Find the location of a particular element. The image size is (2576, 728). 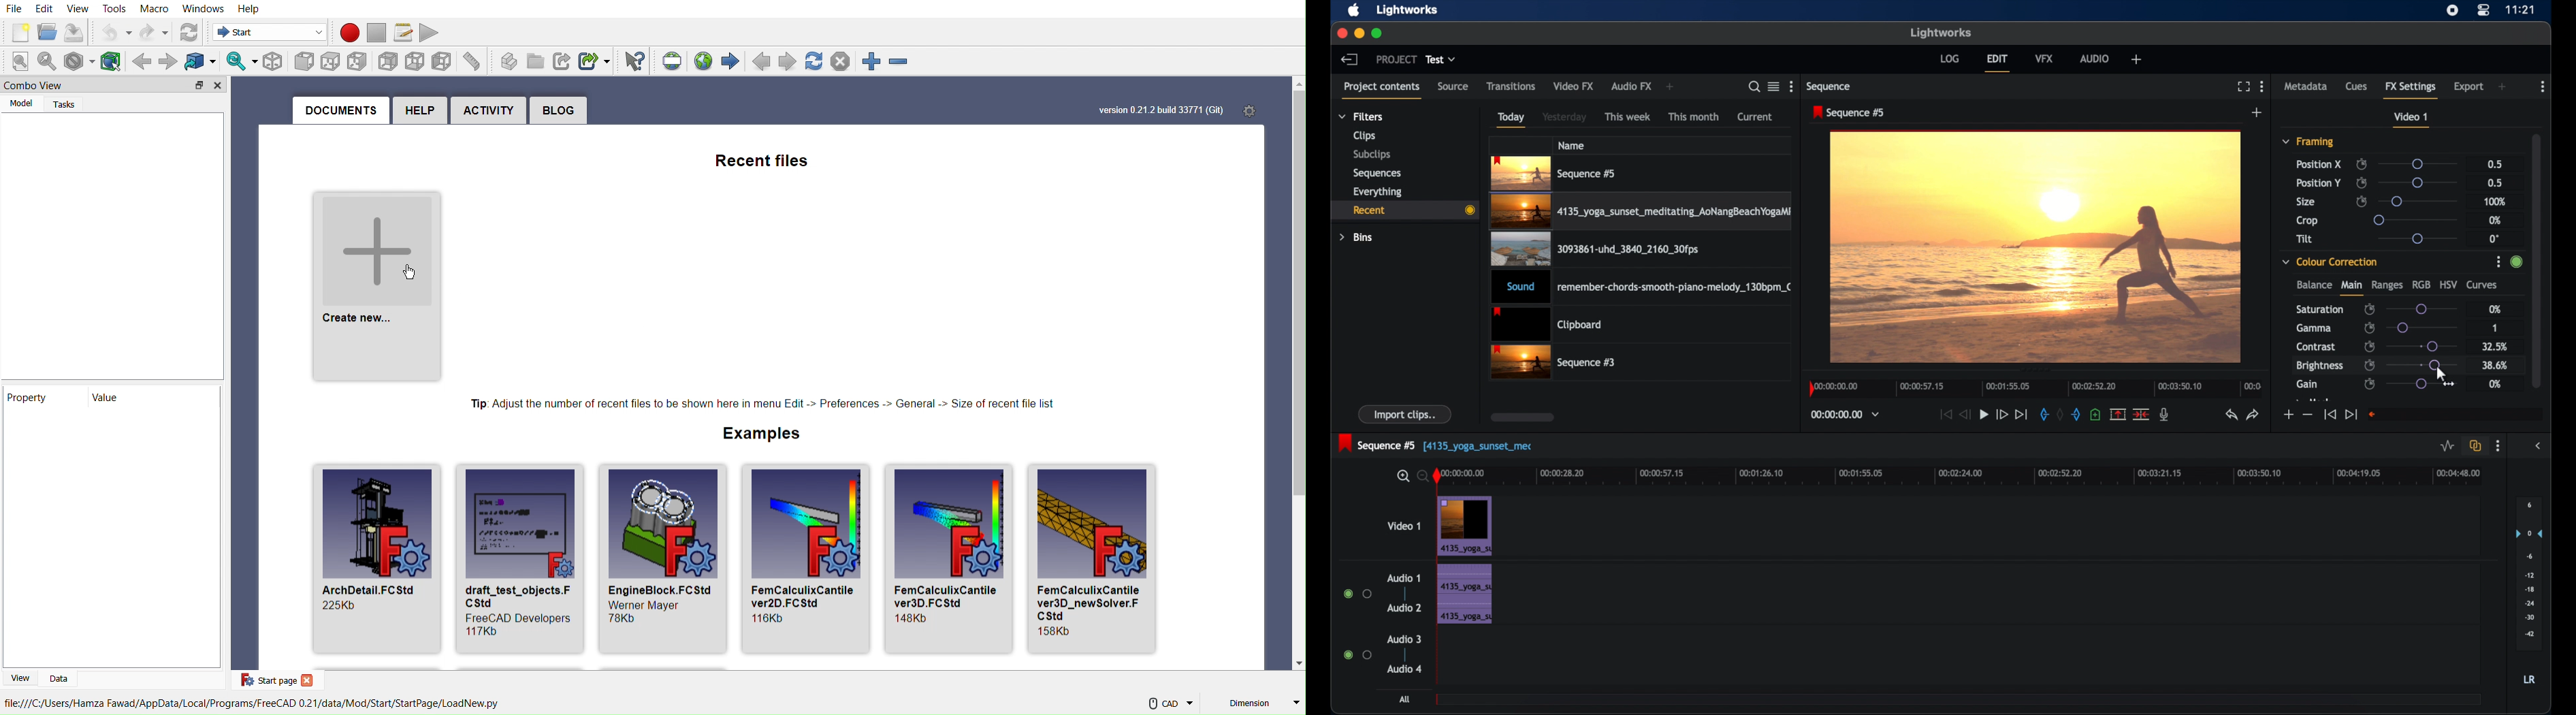

Front view is located at coordinates (304, 61).